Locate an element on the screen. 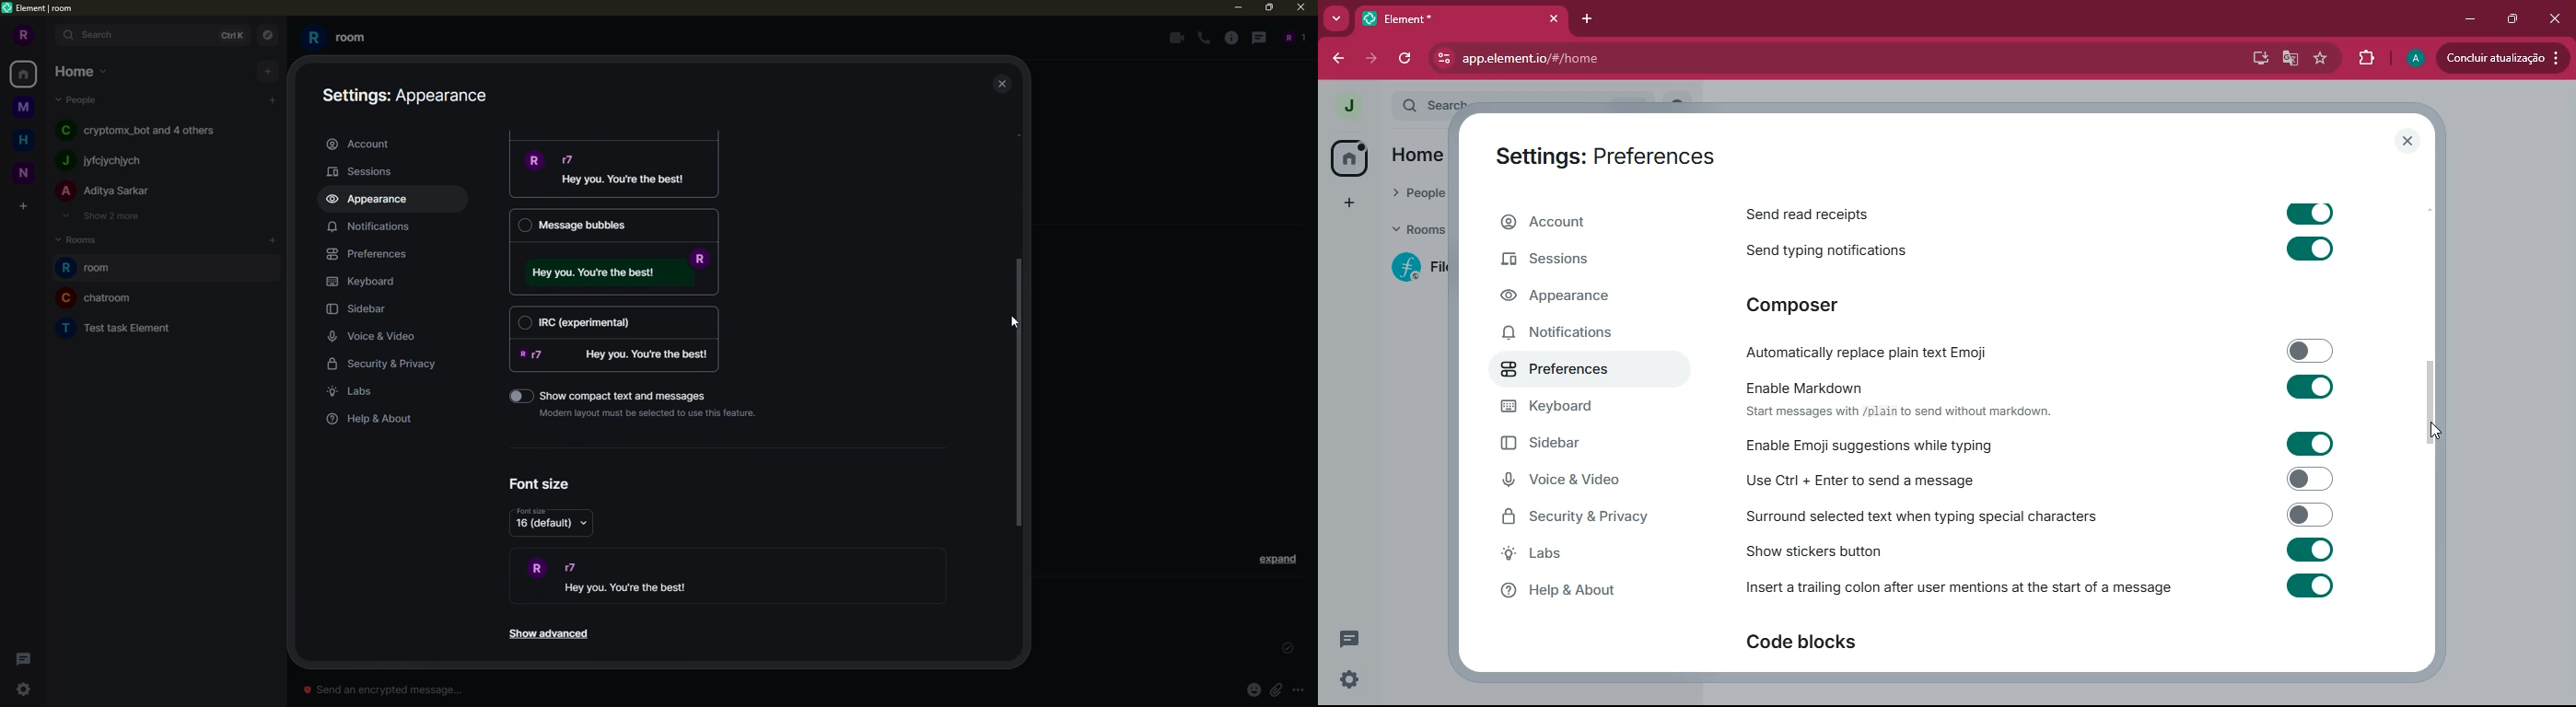 The image size is (2576, 728). home is located at coordinates (1347, 157).